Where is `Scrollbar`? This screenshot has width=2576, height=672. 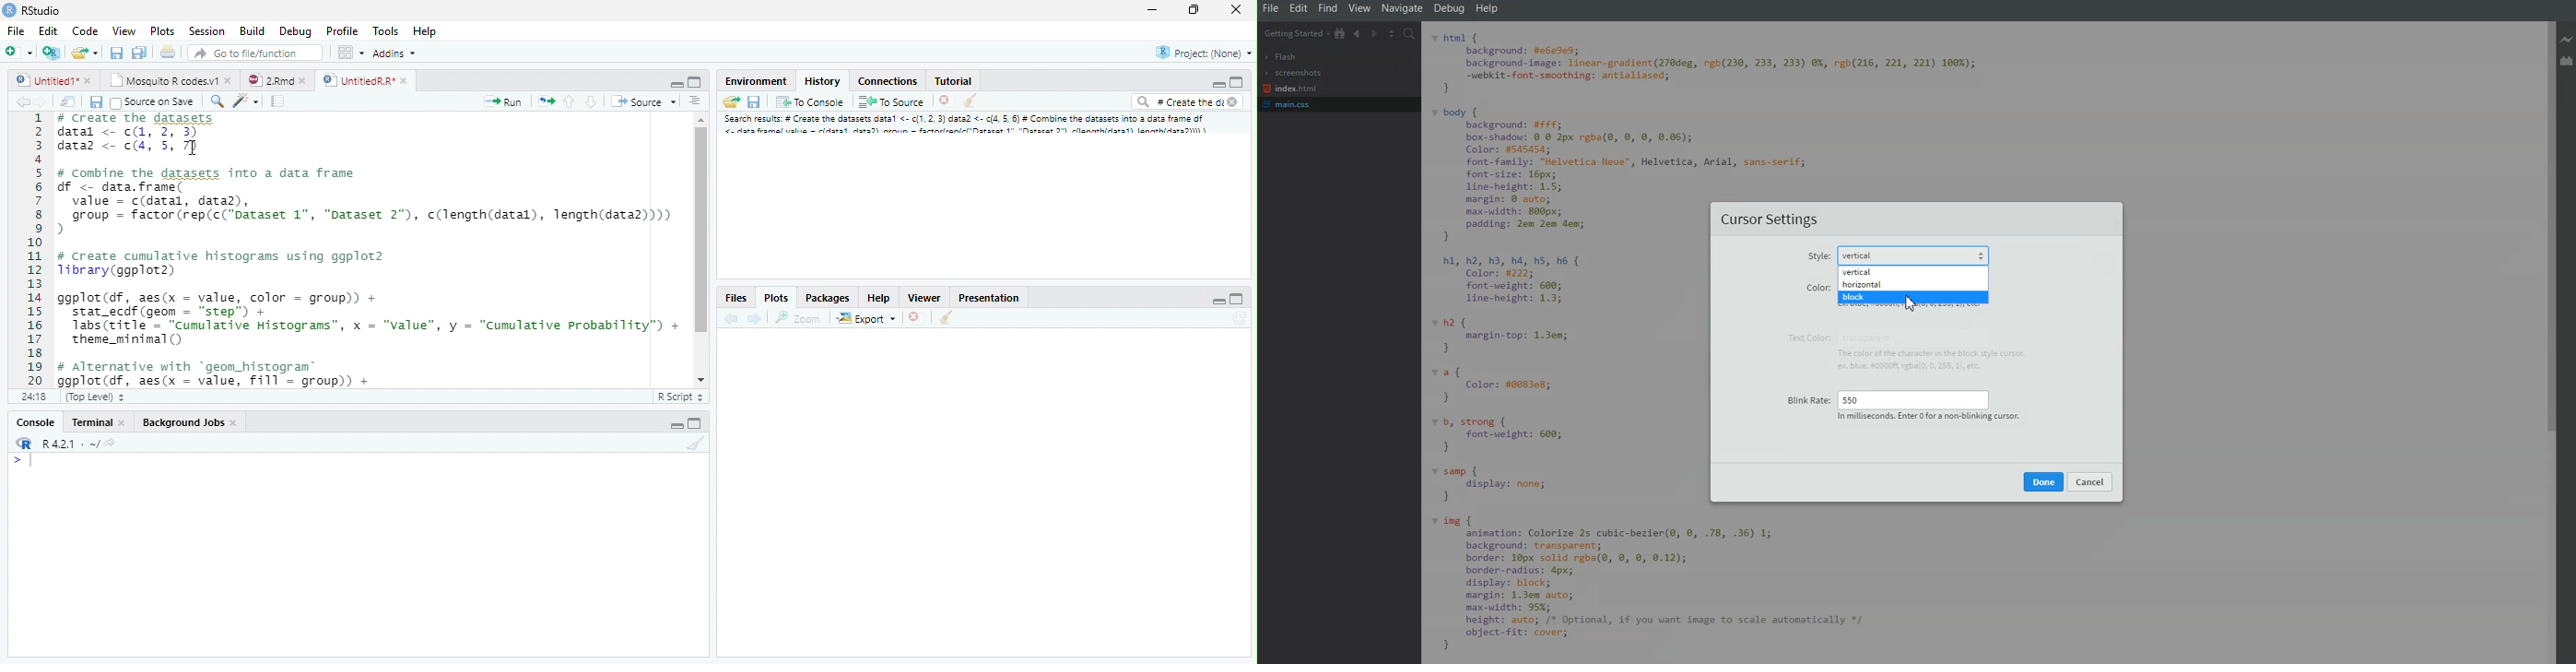 Scrollbar is located at coordinates (700, 247).